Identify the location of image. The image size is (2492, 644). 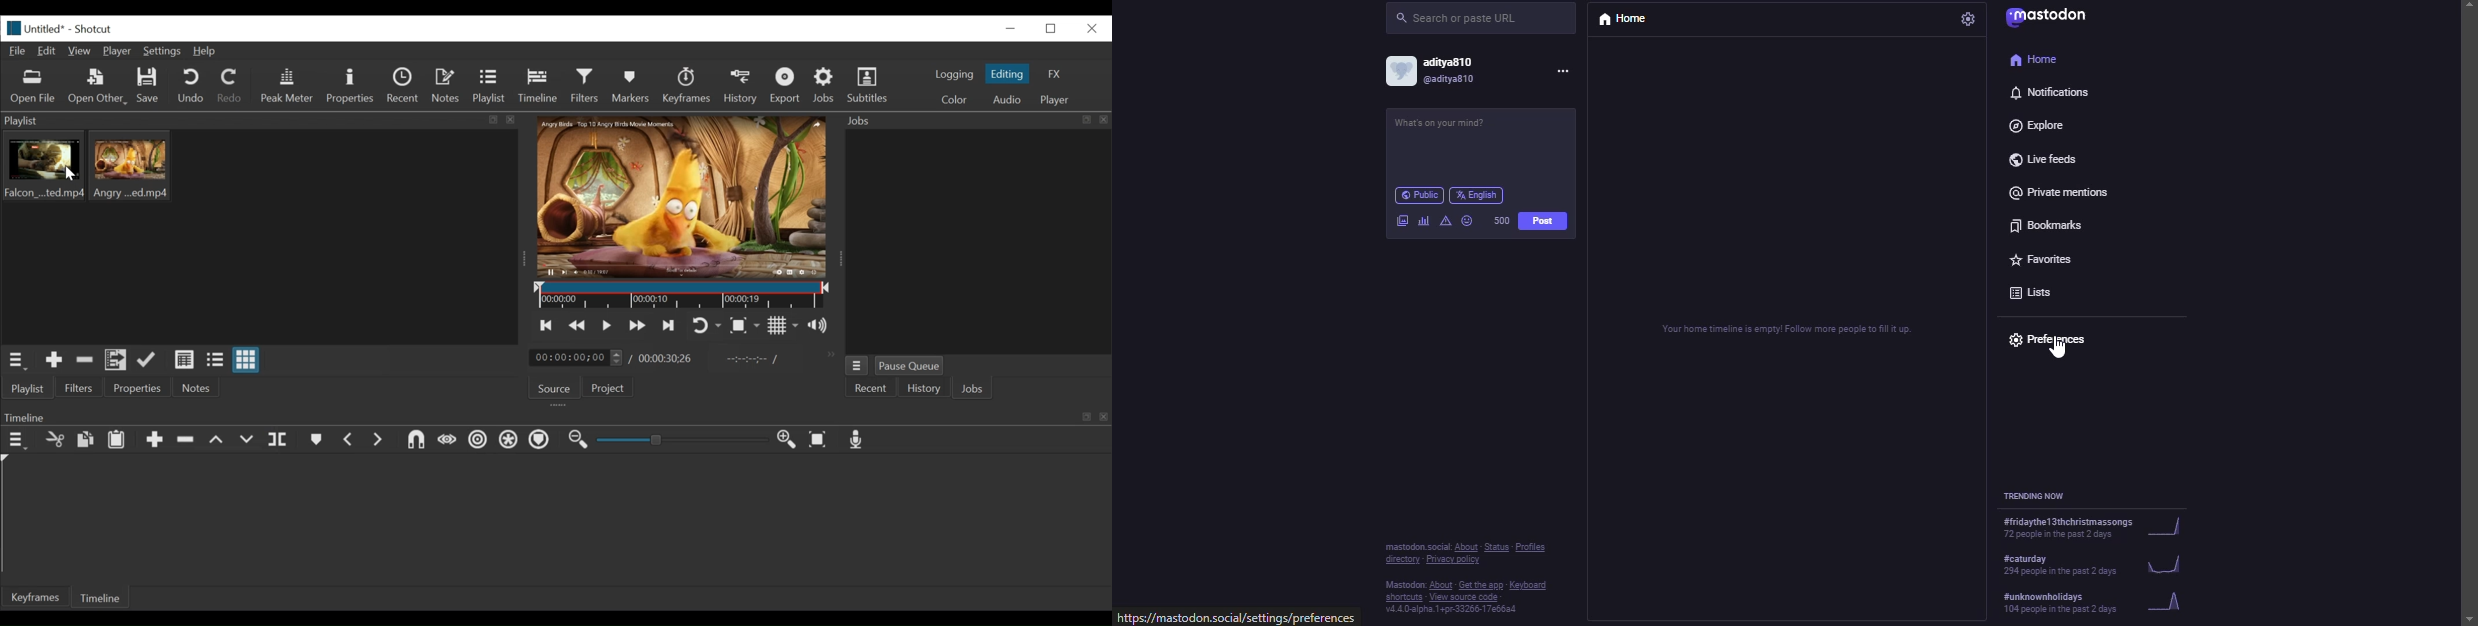
(1402, 219).